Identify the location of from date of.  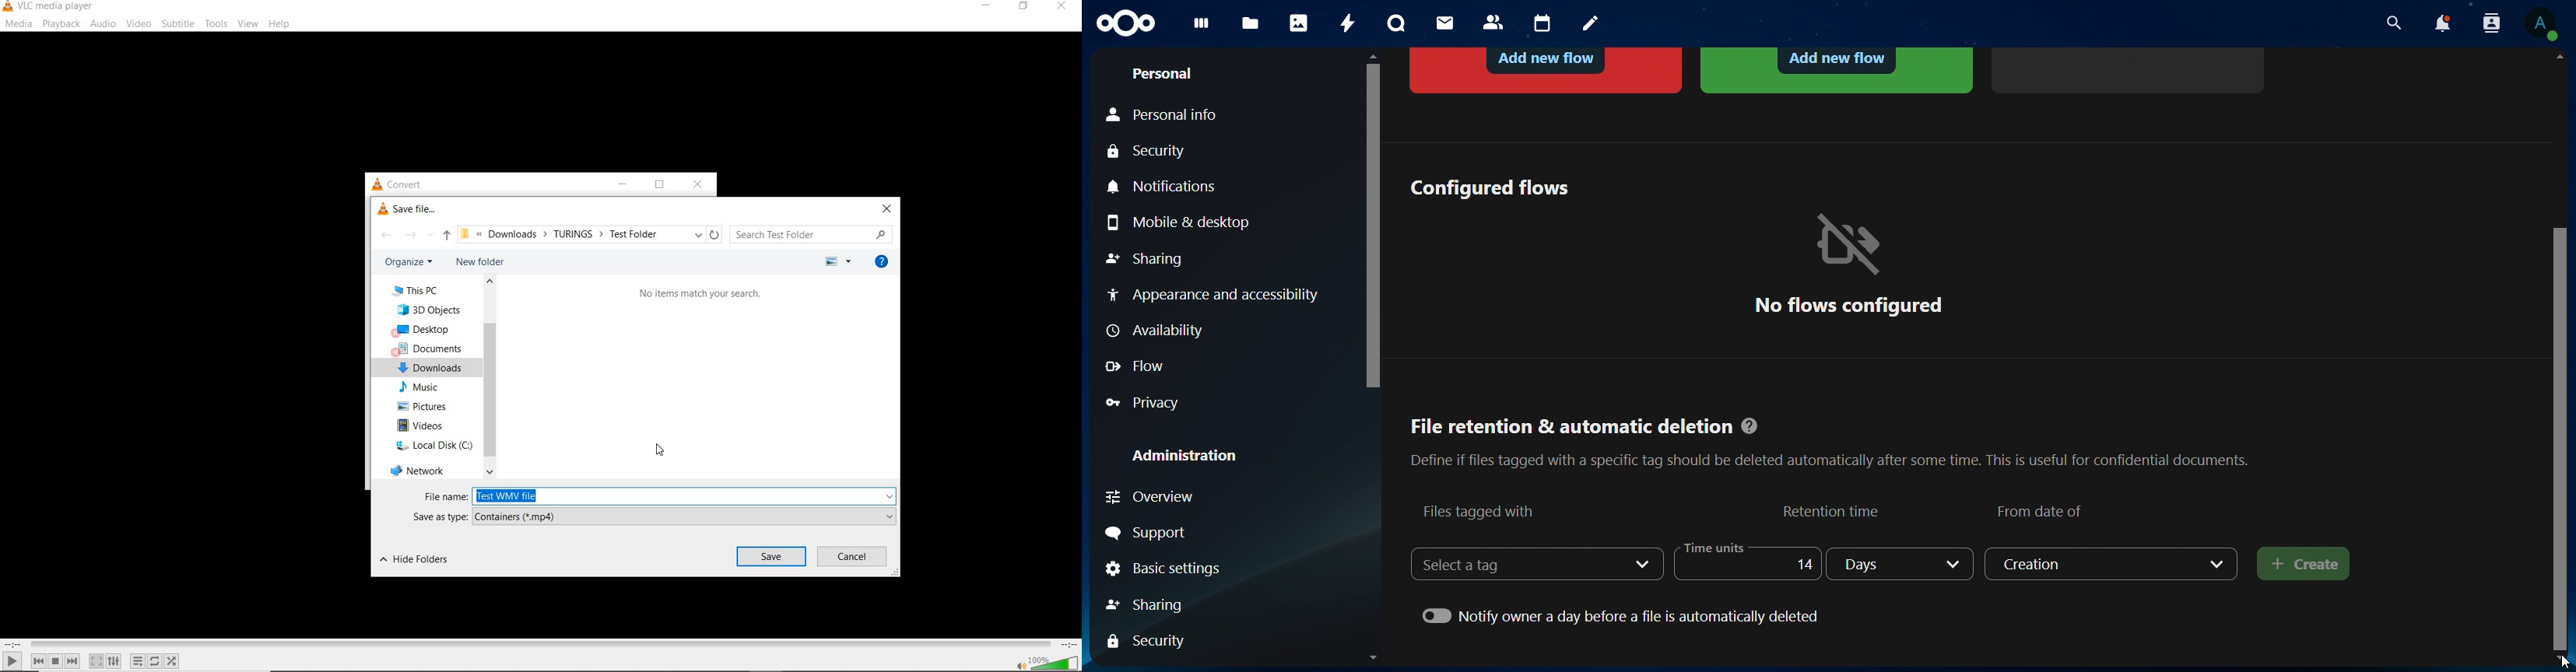
(2043, 509).